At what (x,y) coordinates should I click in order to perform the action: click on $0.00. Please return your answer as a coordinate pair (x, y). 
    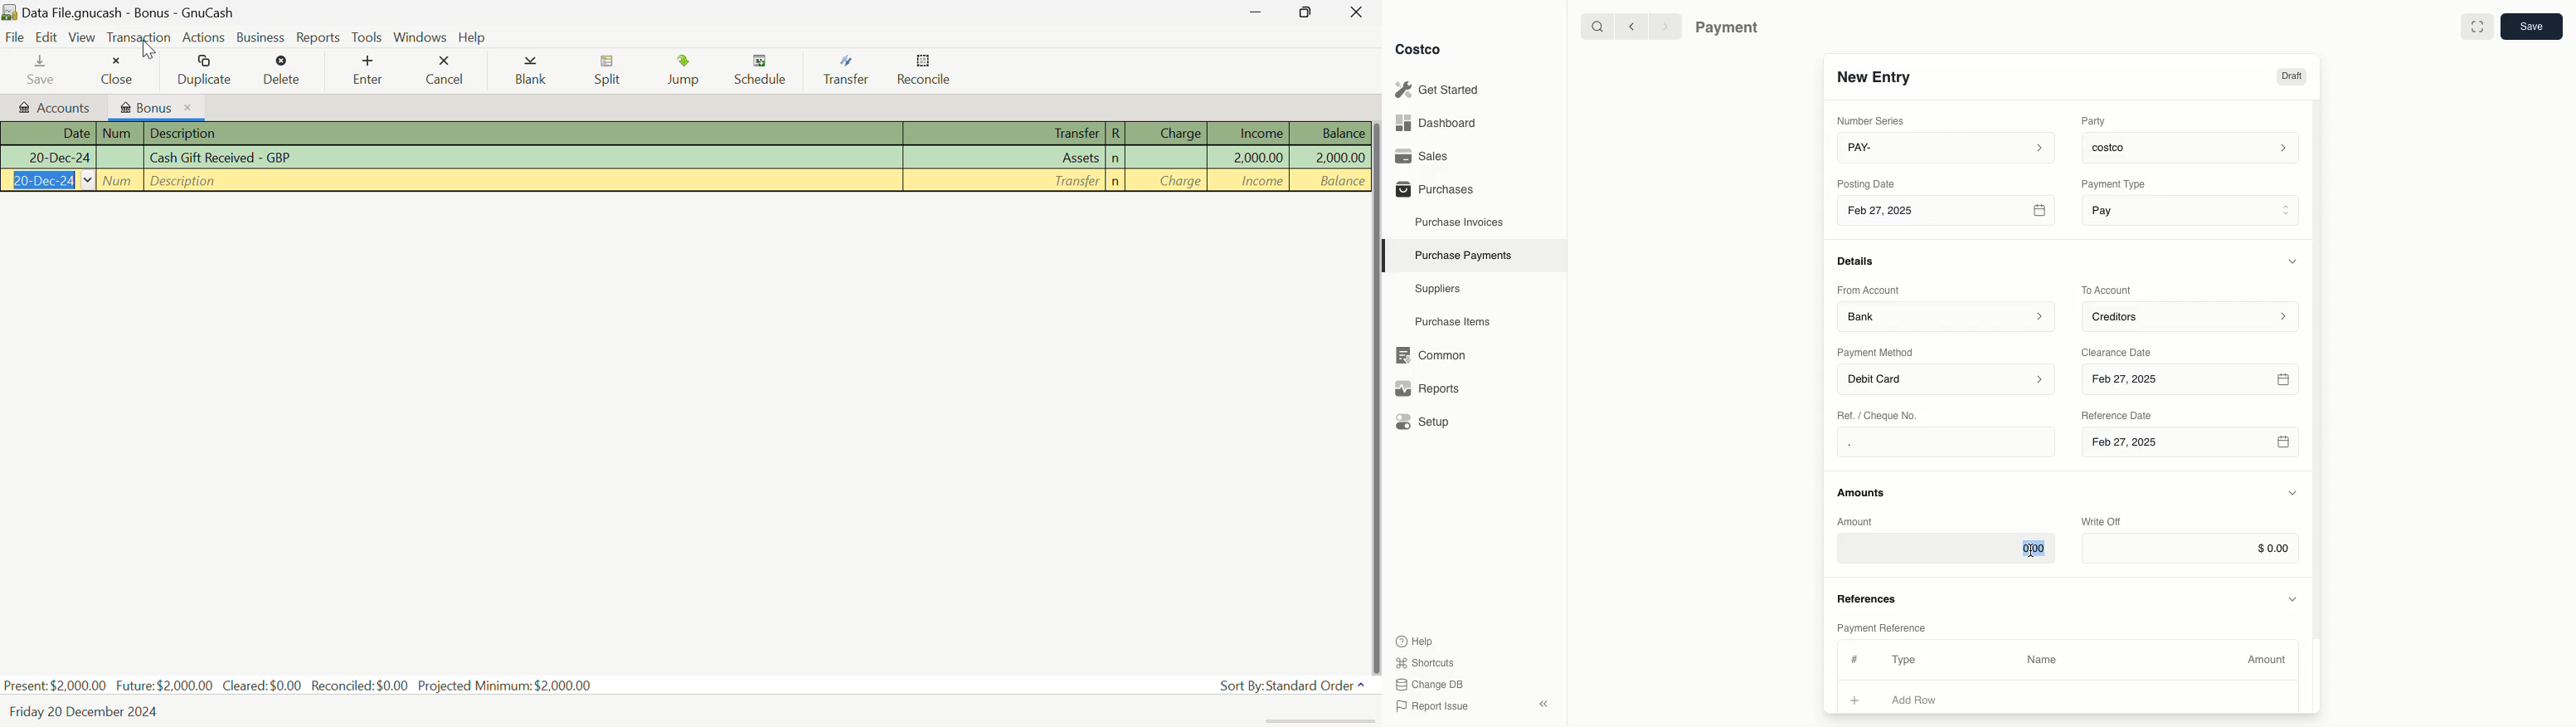
    Looking at the image, I should click on (2190, 549).